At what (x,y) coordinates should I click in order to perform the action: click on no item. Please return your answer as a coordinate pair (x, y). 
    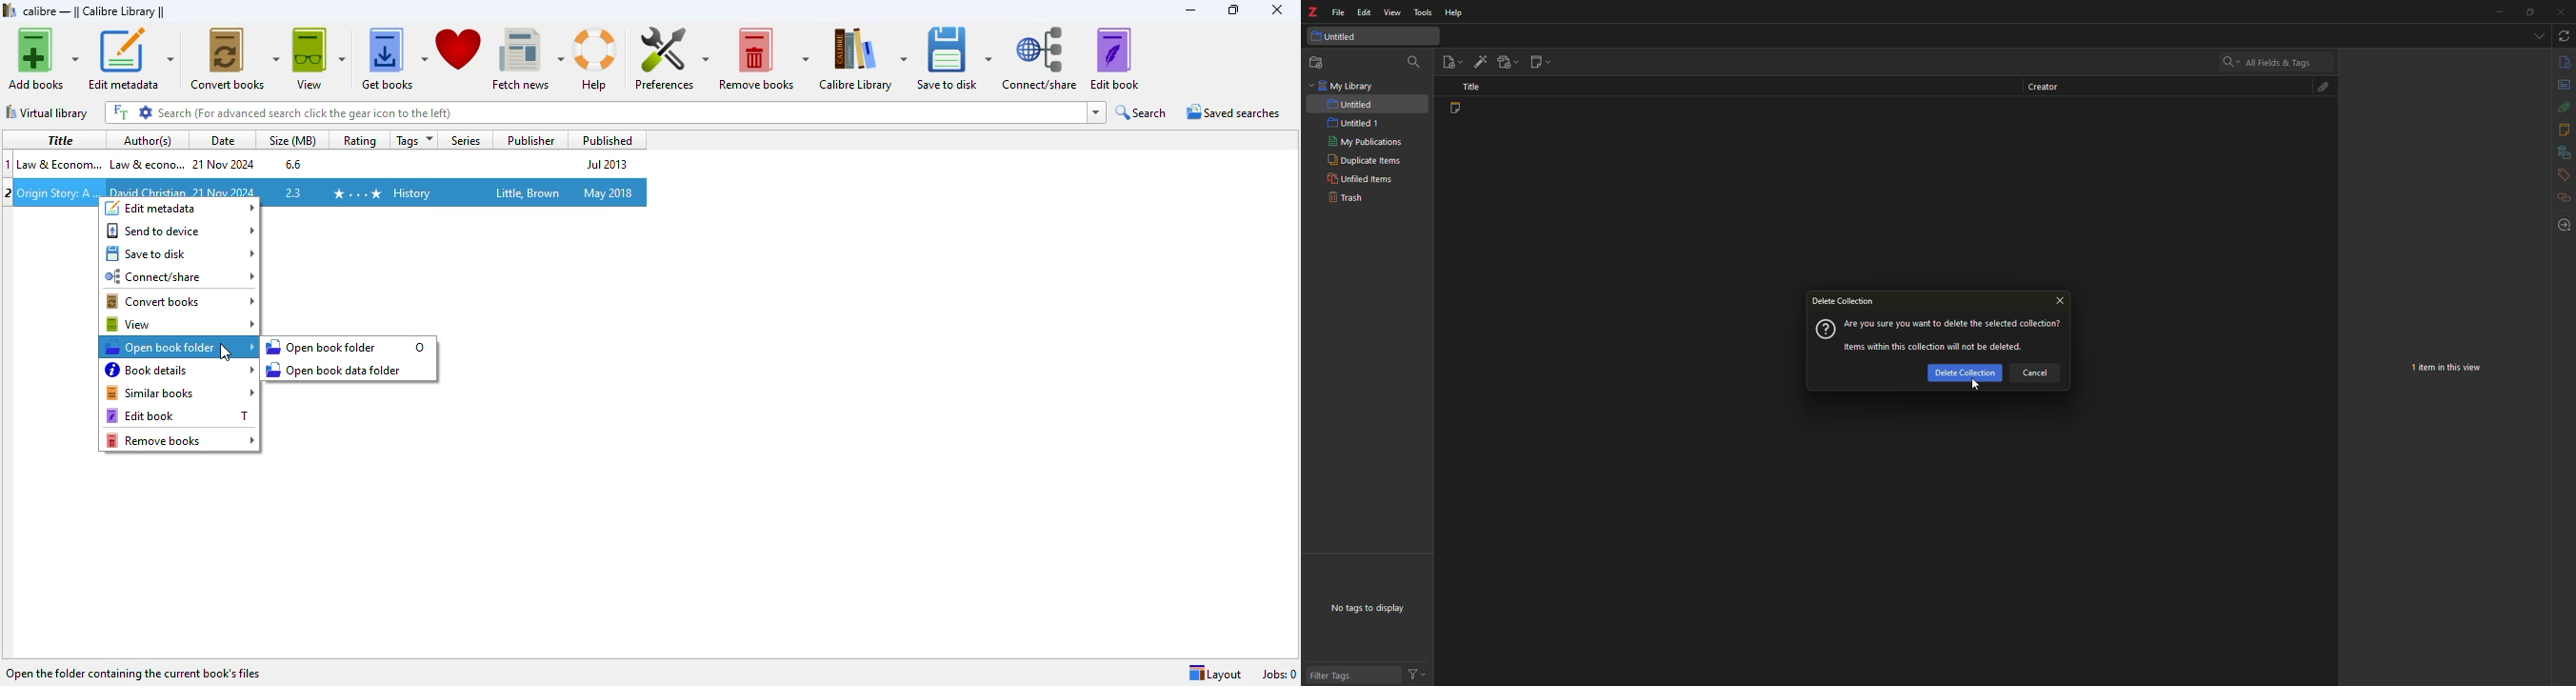
    Looking at the image, I should click on (2449, 367).